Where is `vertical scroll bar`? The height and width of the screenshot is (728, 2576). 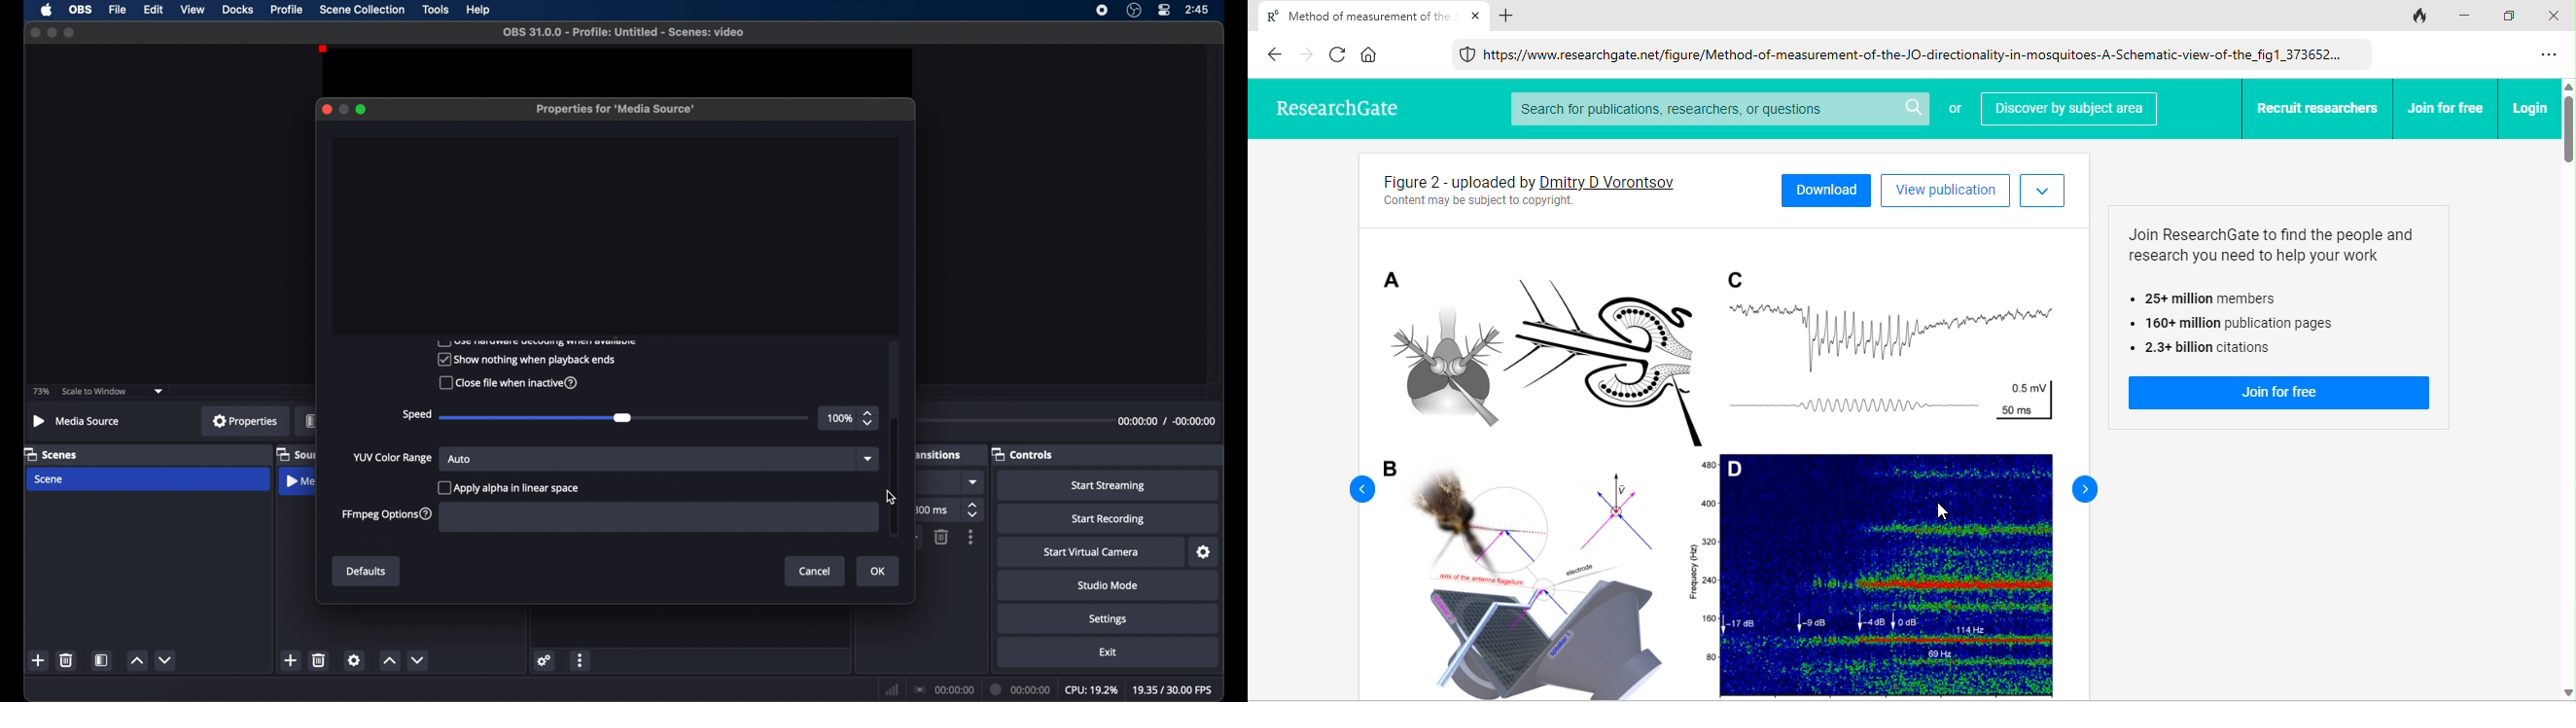
vertical scroll bar is located at coordinates (2567, 390).